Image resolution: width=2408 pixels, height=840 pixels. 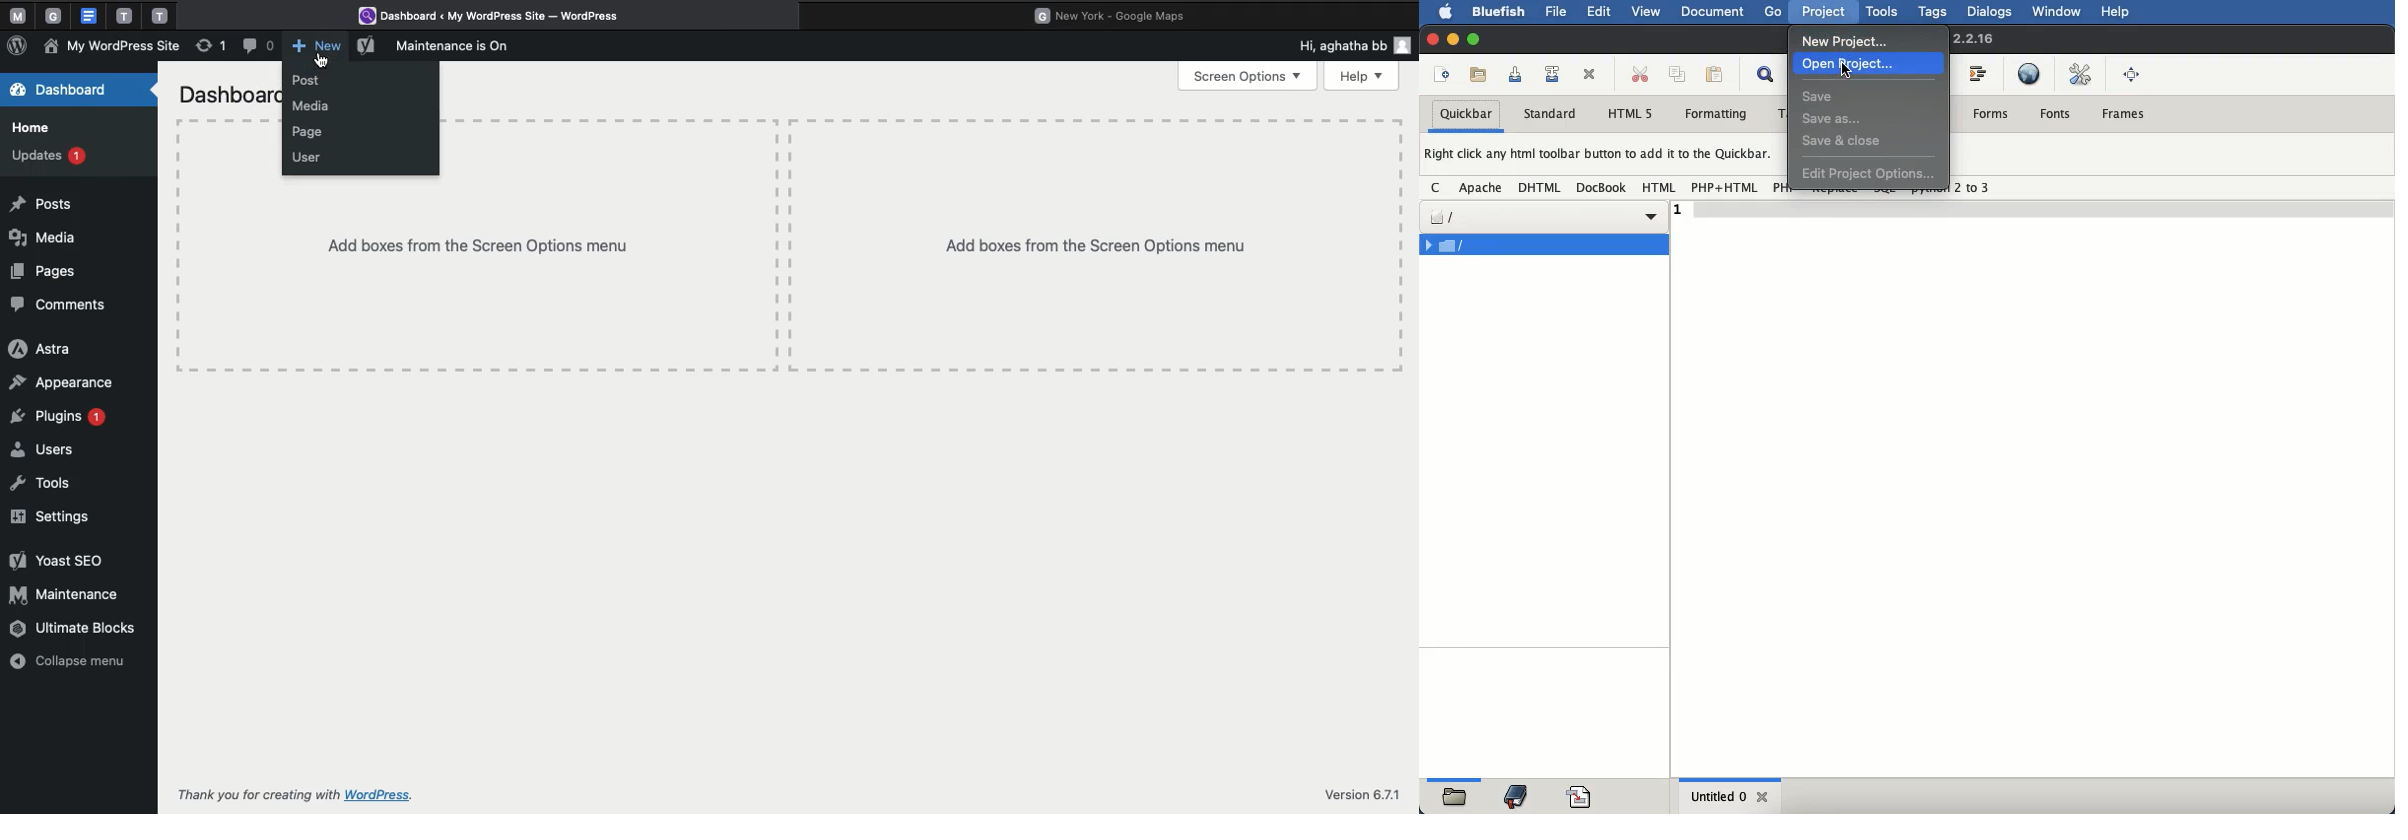 What do you see at coordinates (1248, 77) in the screenshot?
I see `Screen options` at bounding box center [1248, 77].